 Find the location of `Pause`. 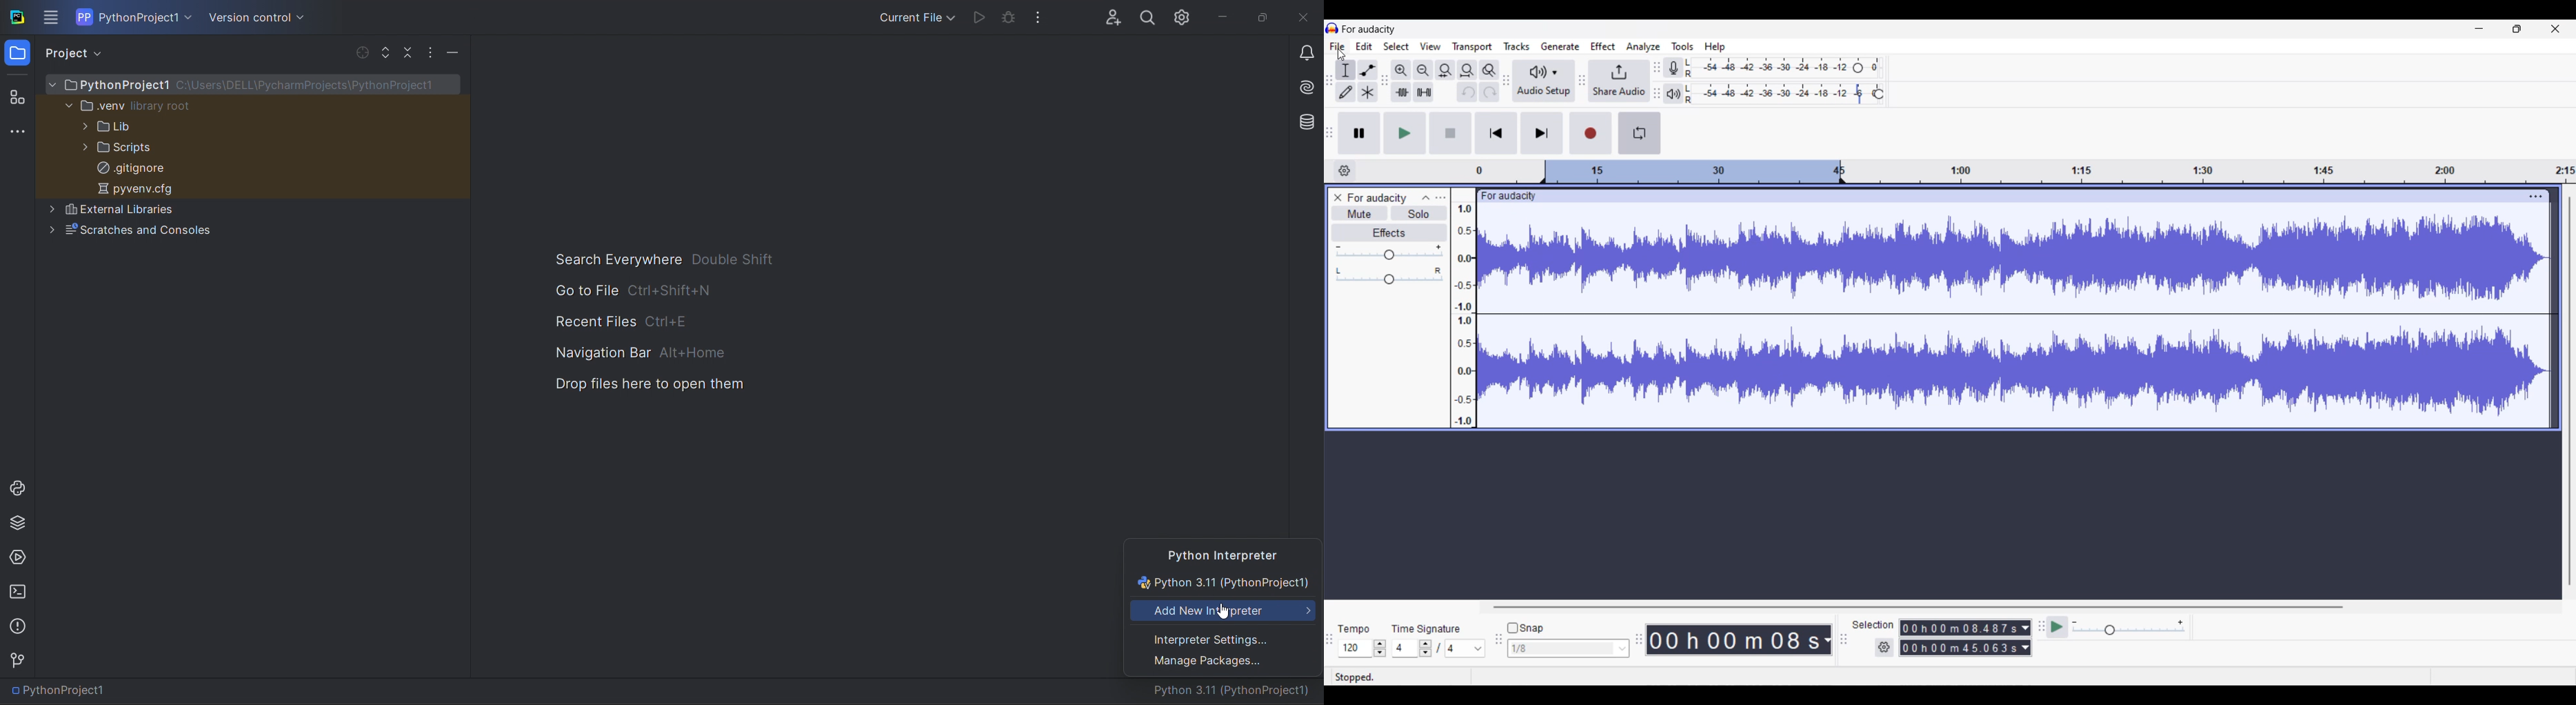

Pause is located at coordinates (1359, 133).